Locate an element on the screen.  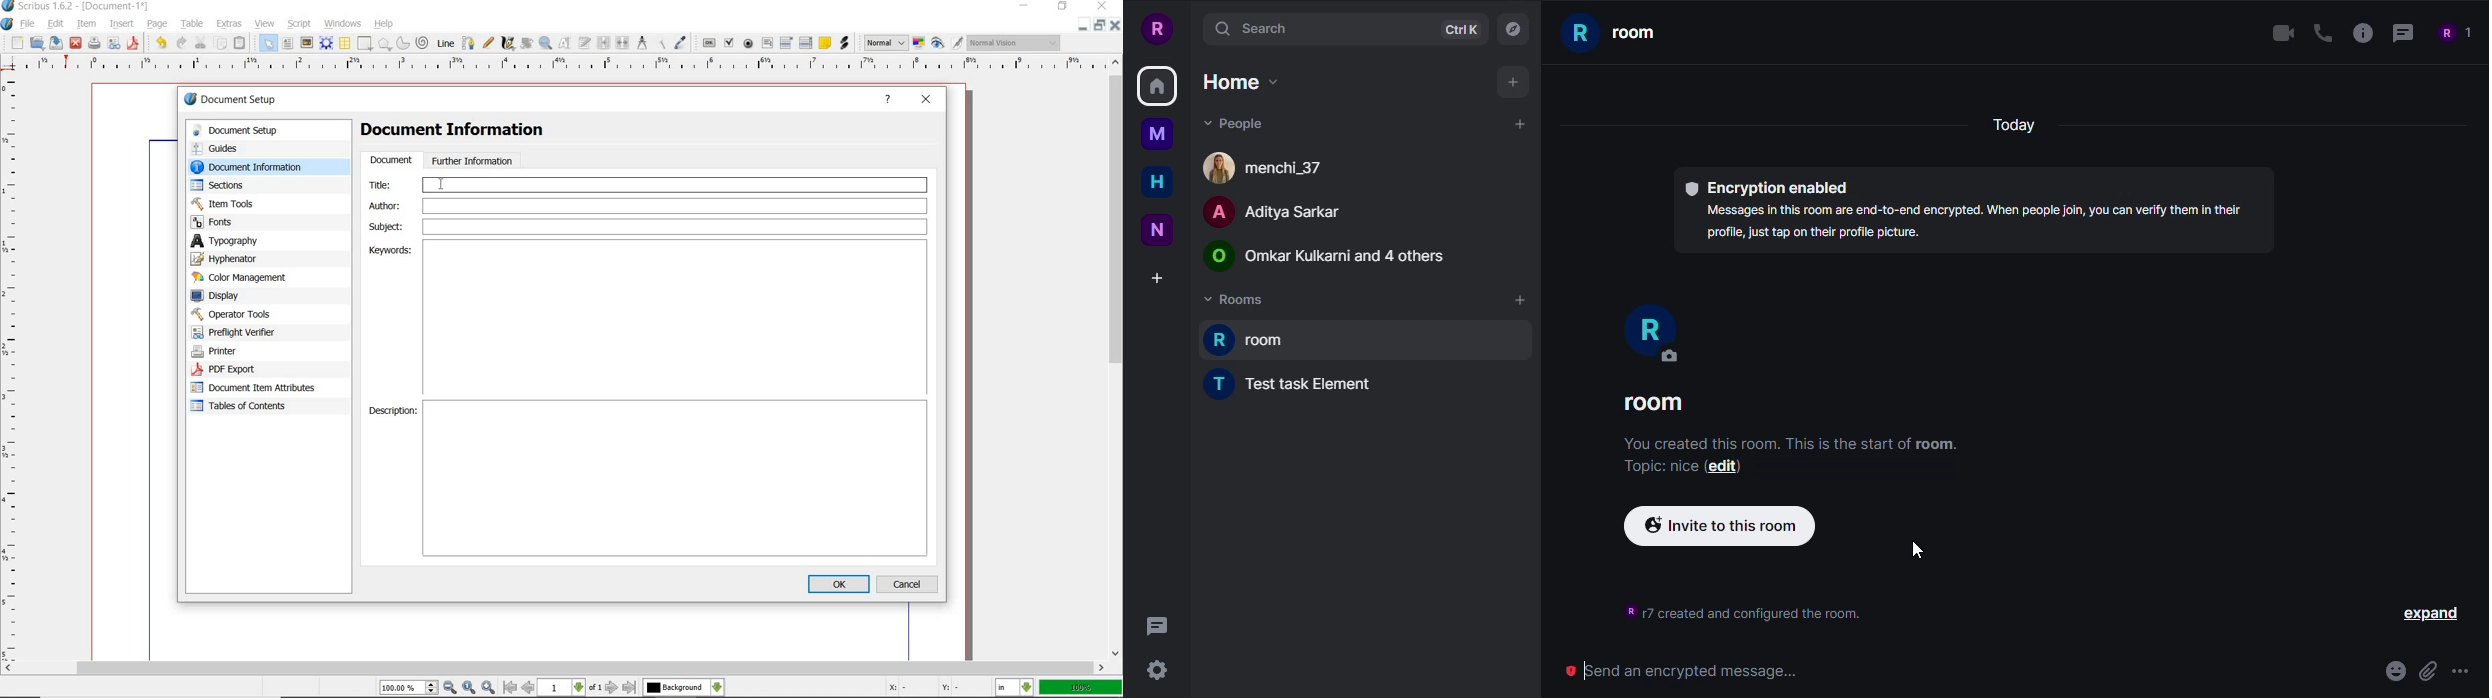
printer is located at coordinates (246, 352).